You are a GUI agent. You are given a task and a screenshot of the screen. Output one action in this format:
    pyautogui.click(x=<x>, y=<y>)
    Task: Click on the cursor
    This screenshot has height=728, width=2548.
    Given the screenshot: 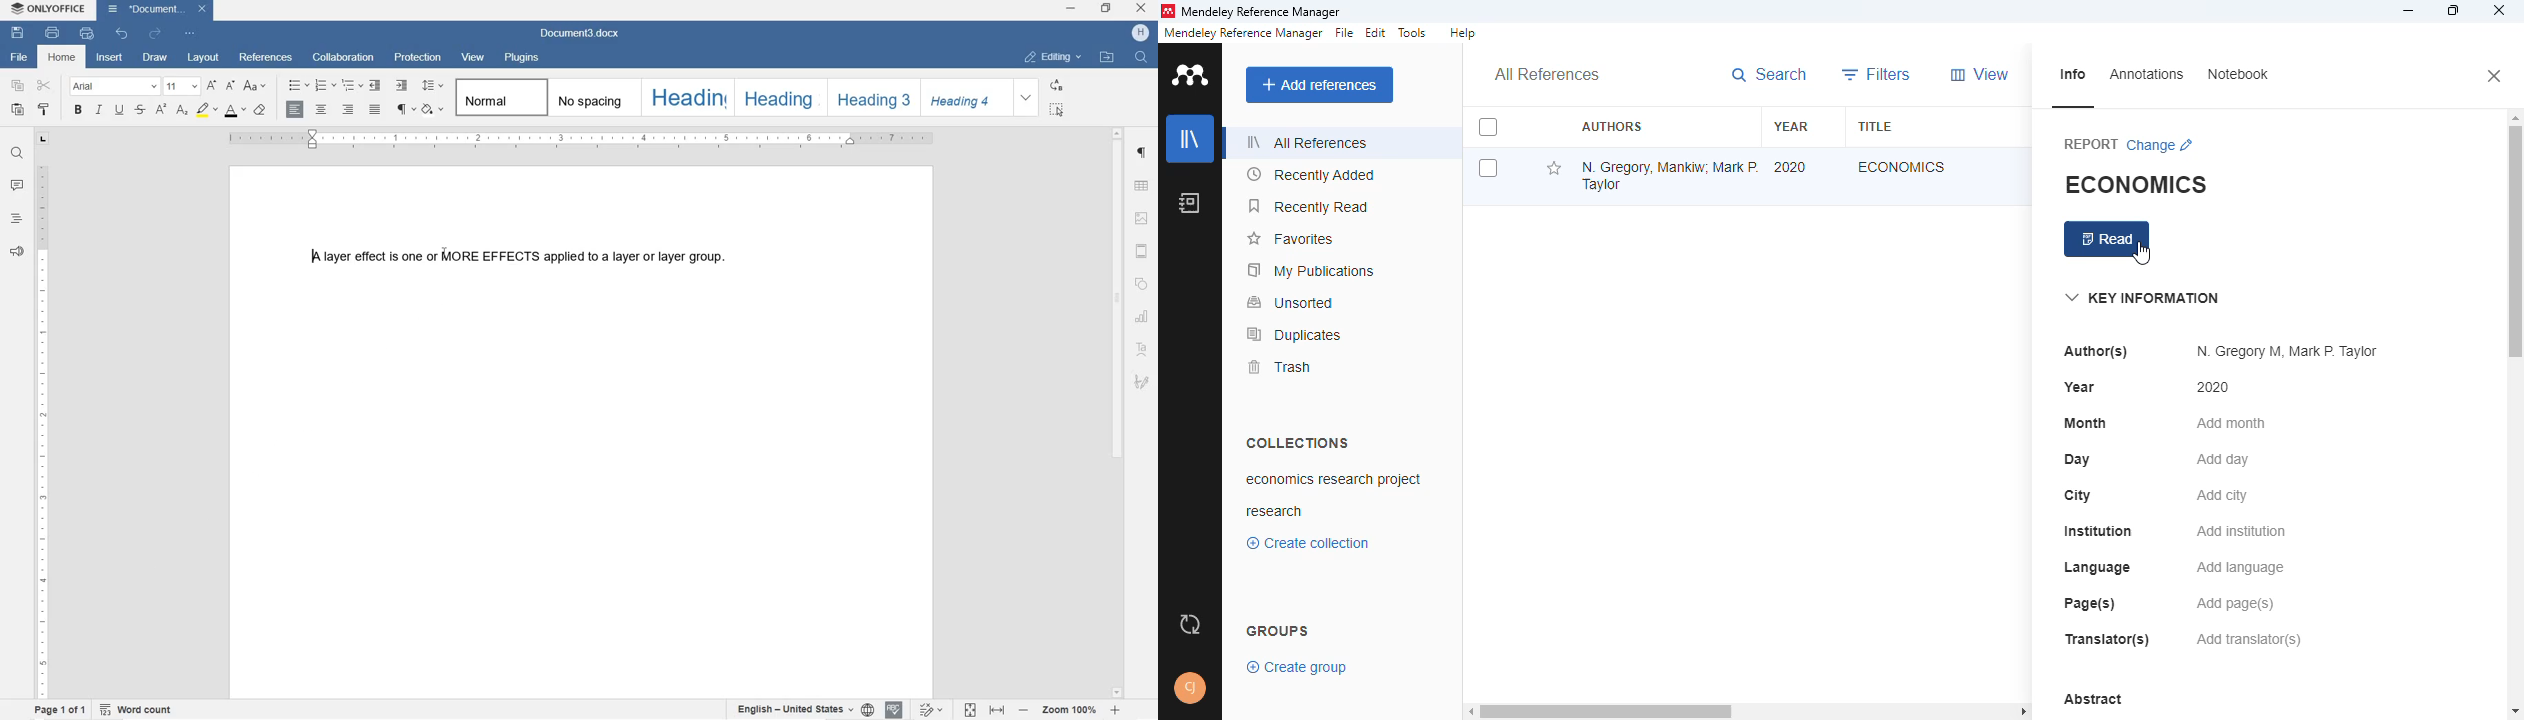 What is the action you would take?
    pyautogui.click(x=2142, y=254)
    